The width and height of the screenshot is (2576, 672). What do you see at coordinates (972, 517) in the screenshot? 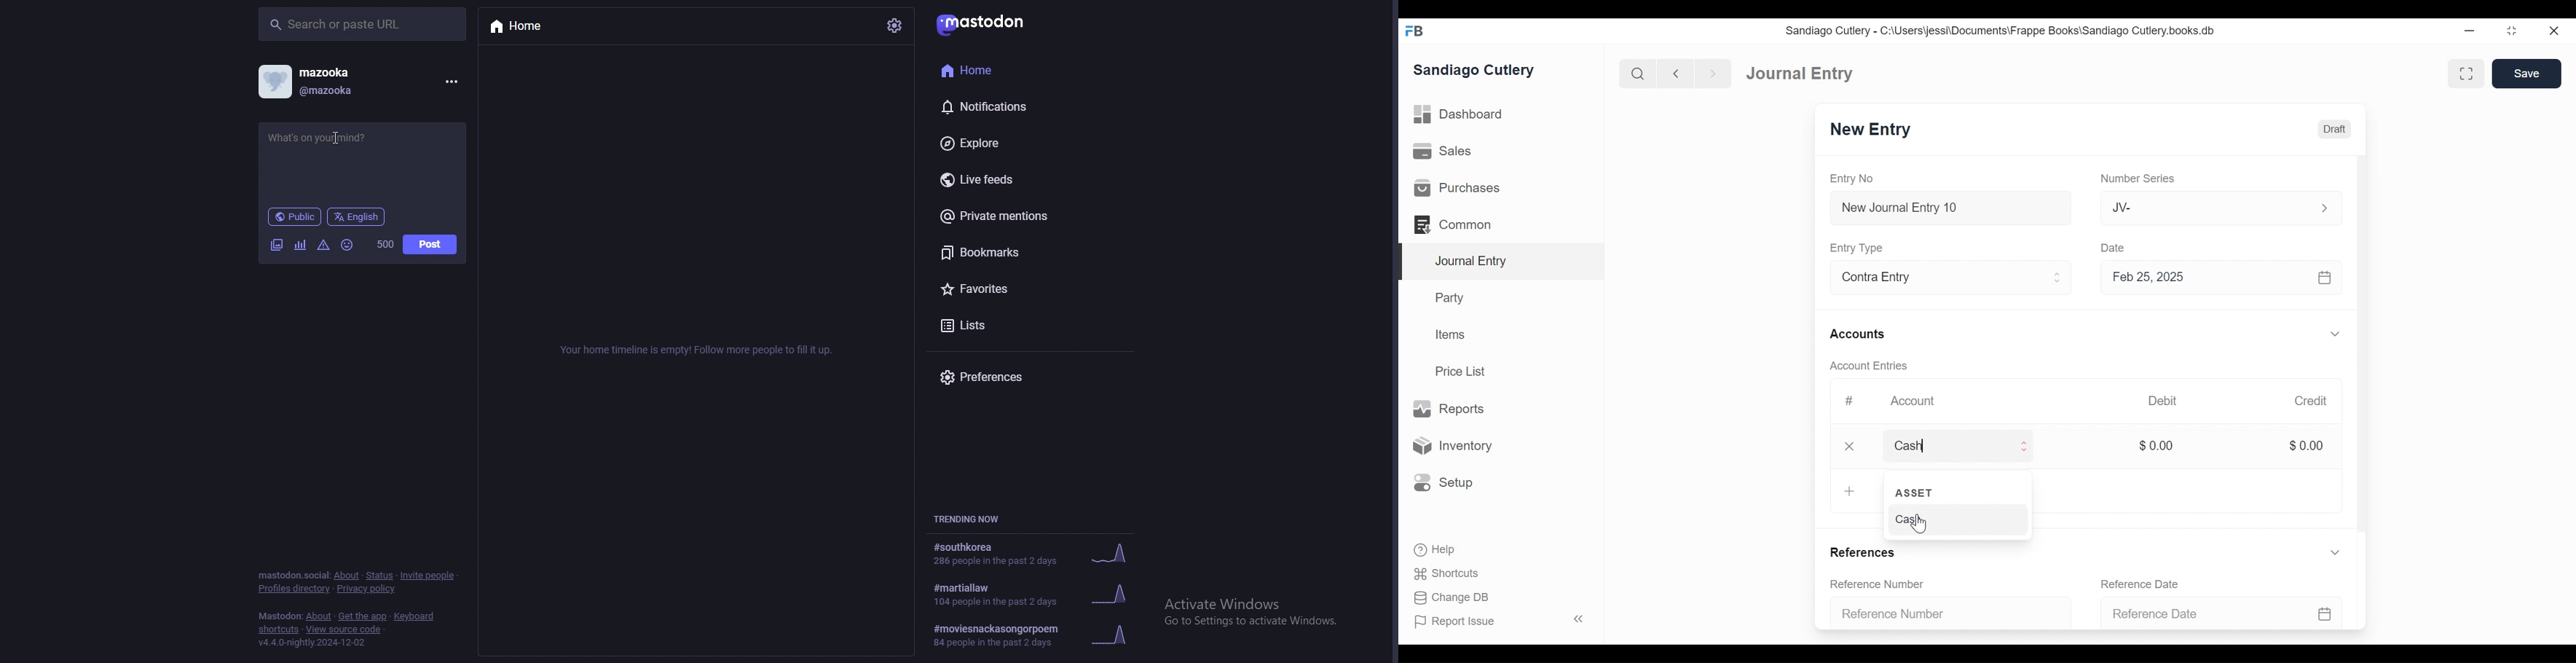
I see `trending now` at bounding box center [972, 517].